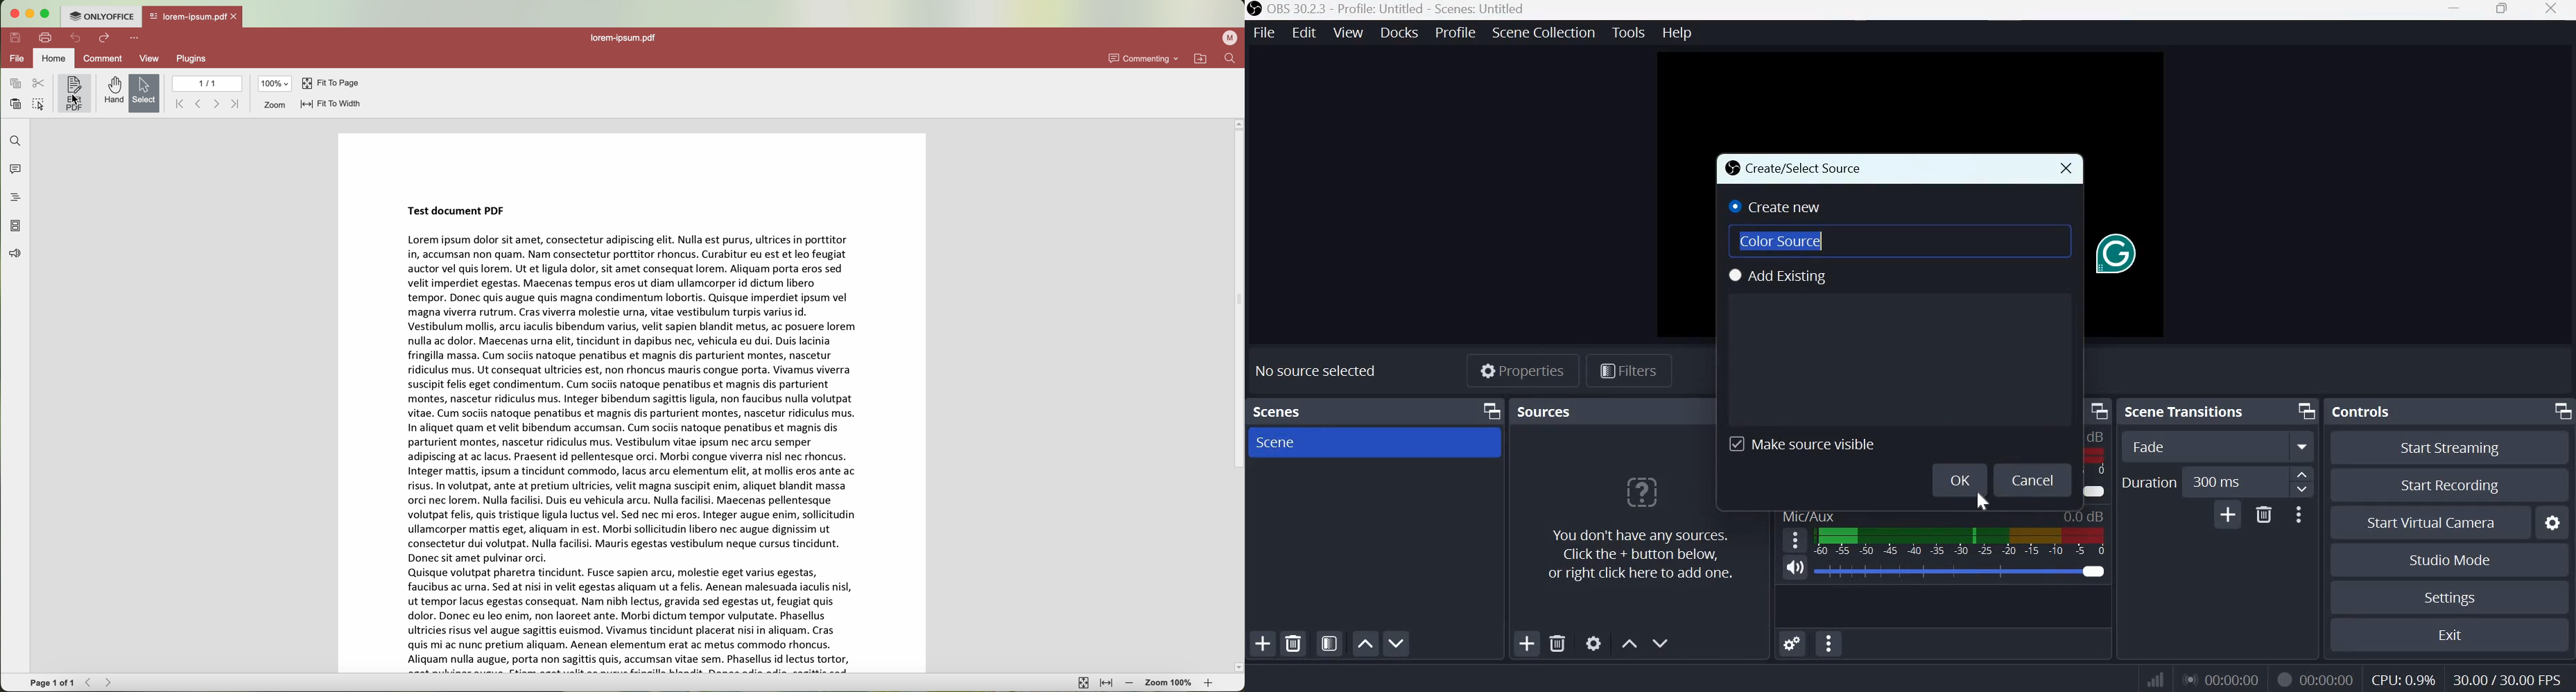  I want to click on remove selected scene(s), so click(1296, 643).